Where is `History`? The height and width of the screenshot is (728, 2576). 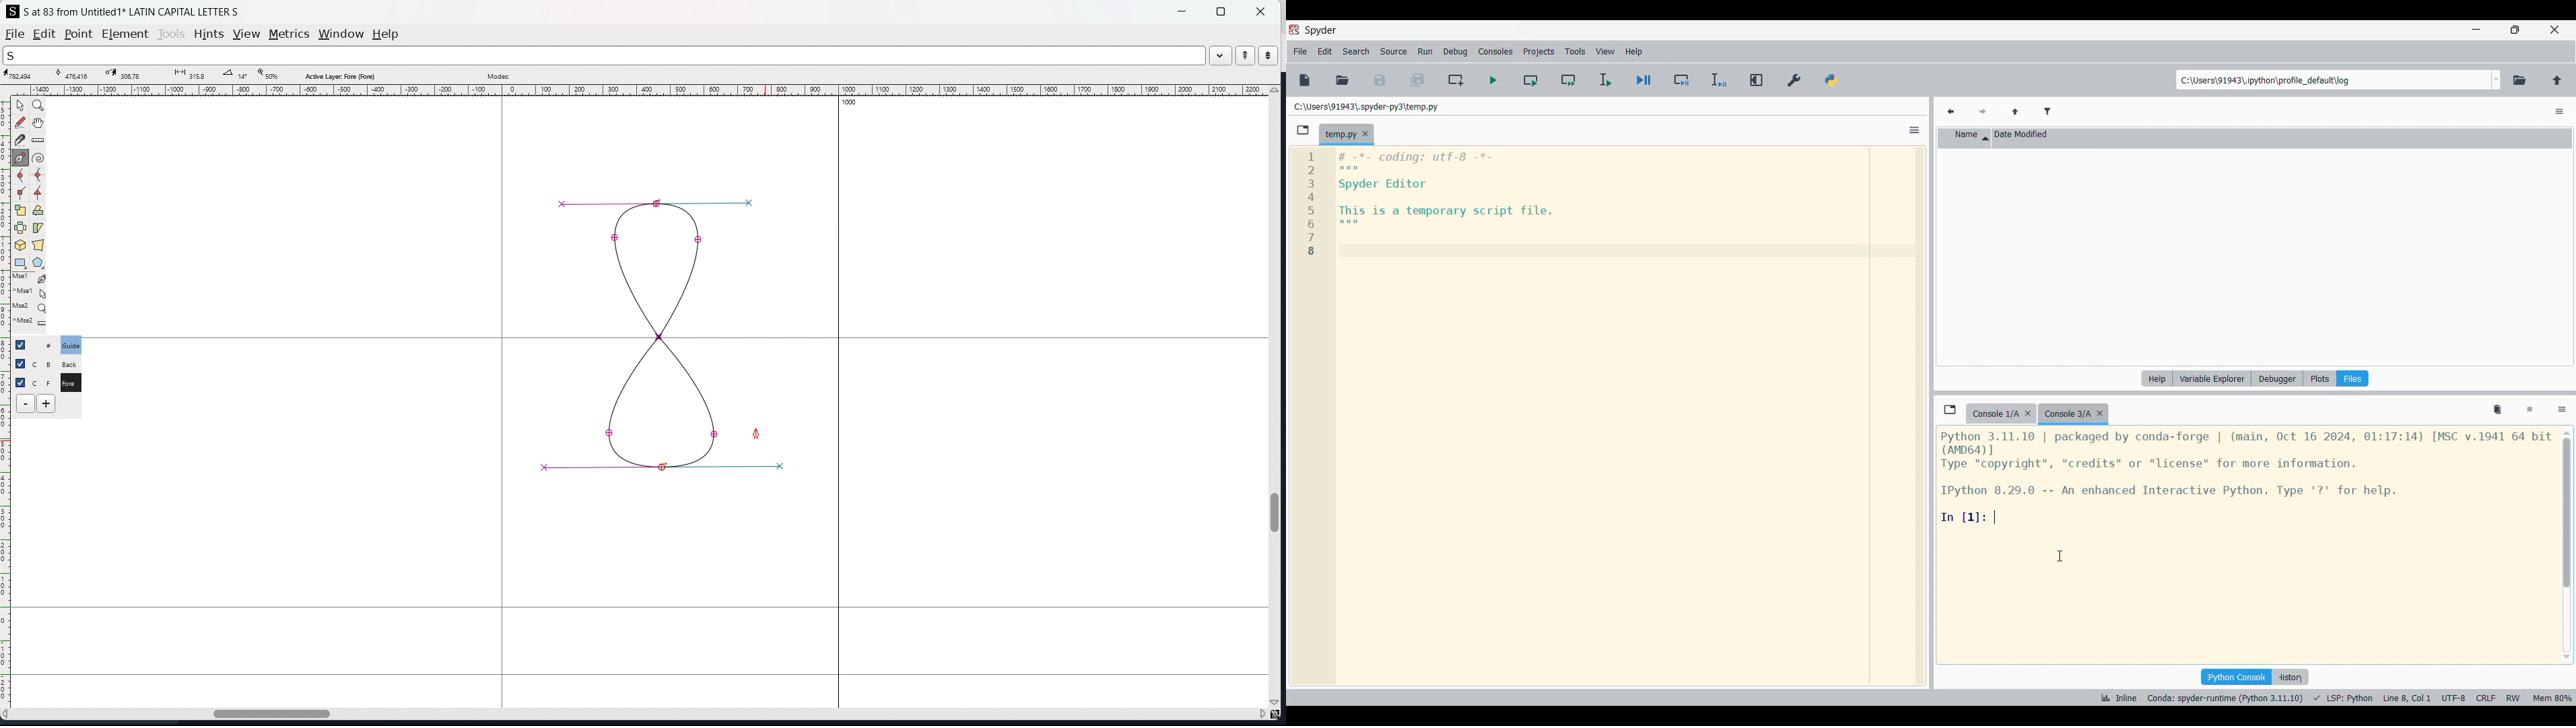
History is located at coordinates (2290, 677).